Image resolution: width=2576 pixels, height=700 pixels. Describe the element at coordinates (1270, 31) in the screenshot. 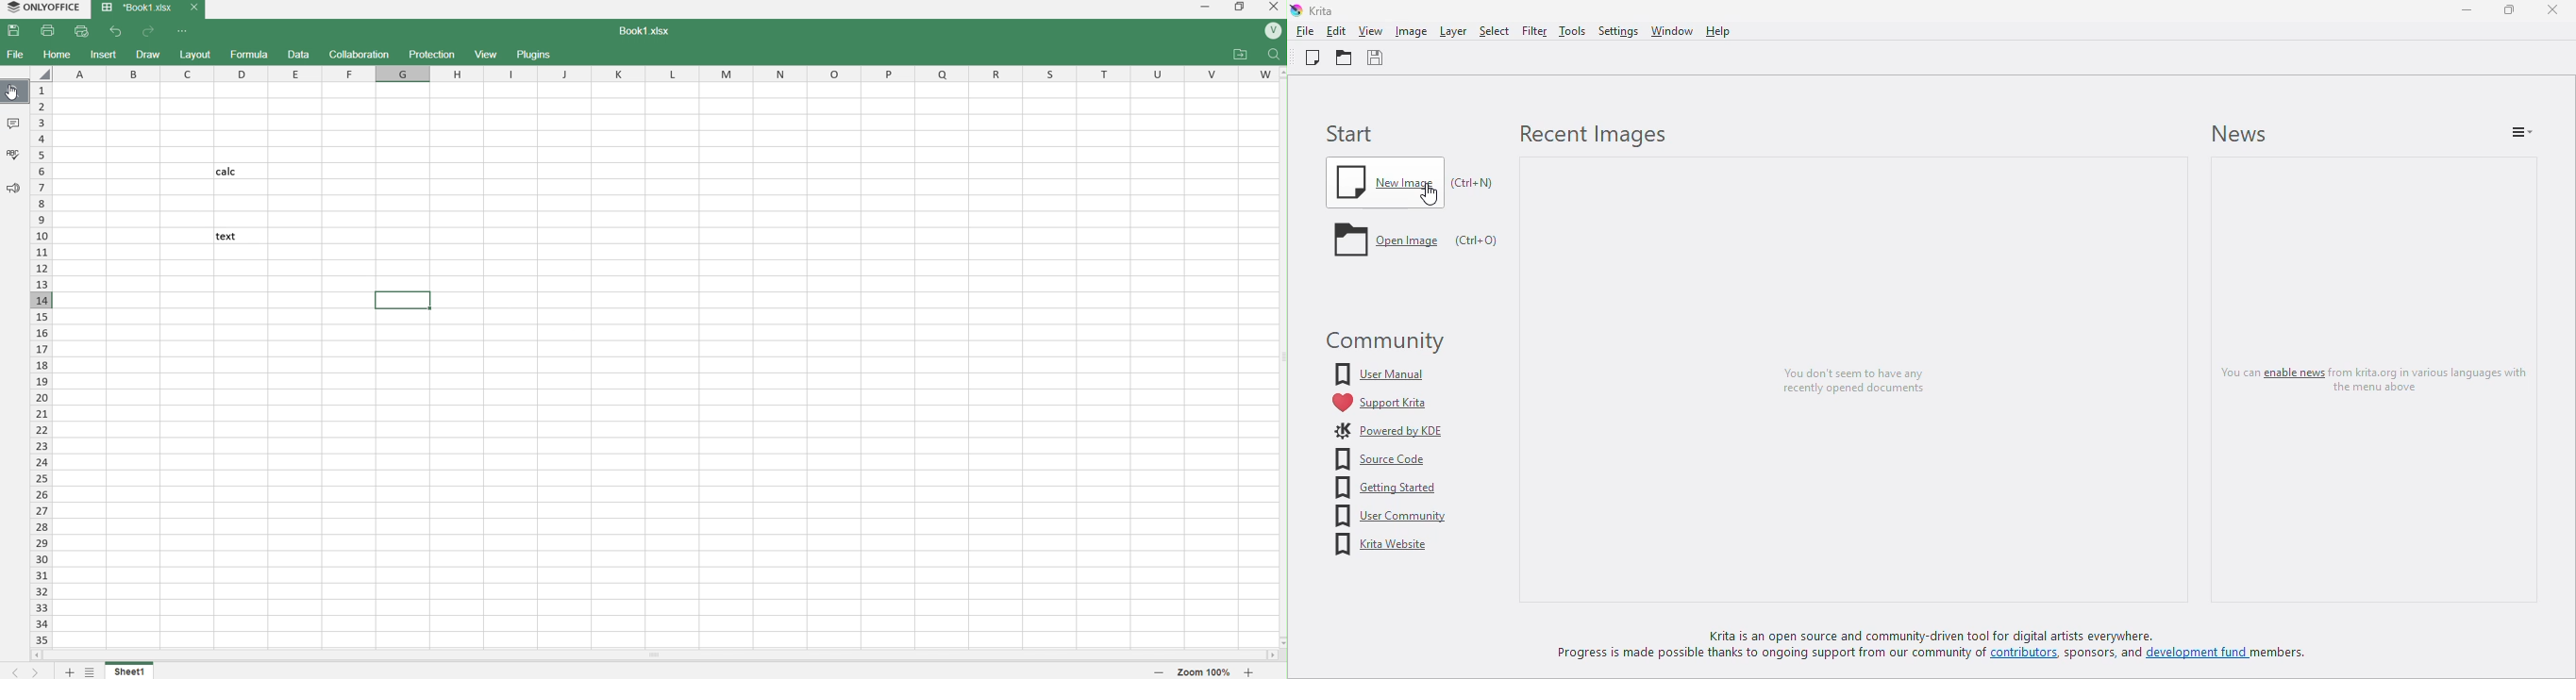

I see `profile` at that location.